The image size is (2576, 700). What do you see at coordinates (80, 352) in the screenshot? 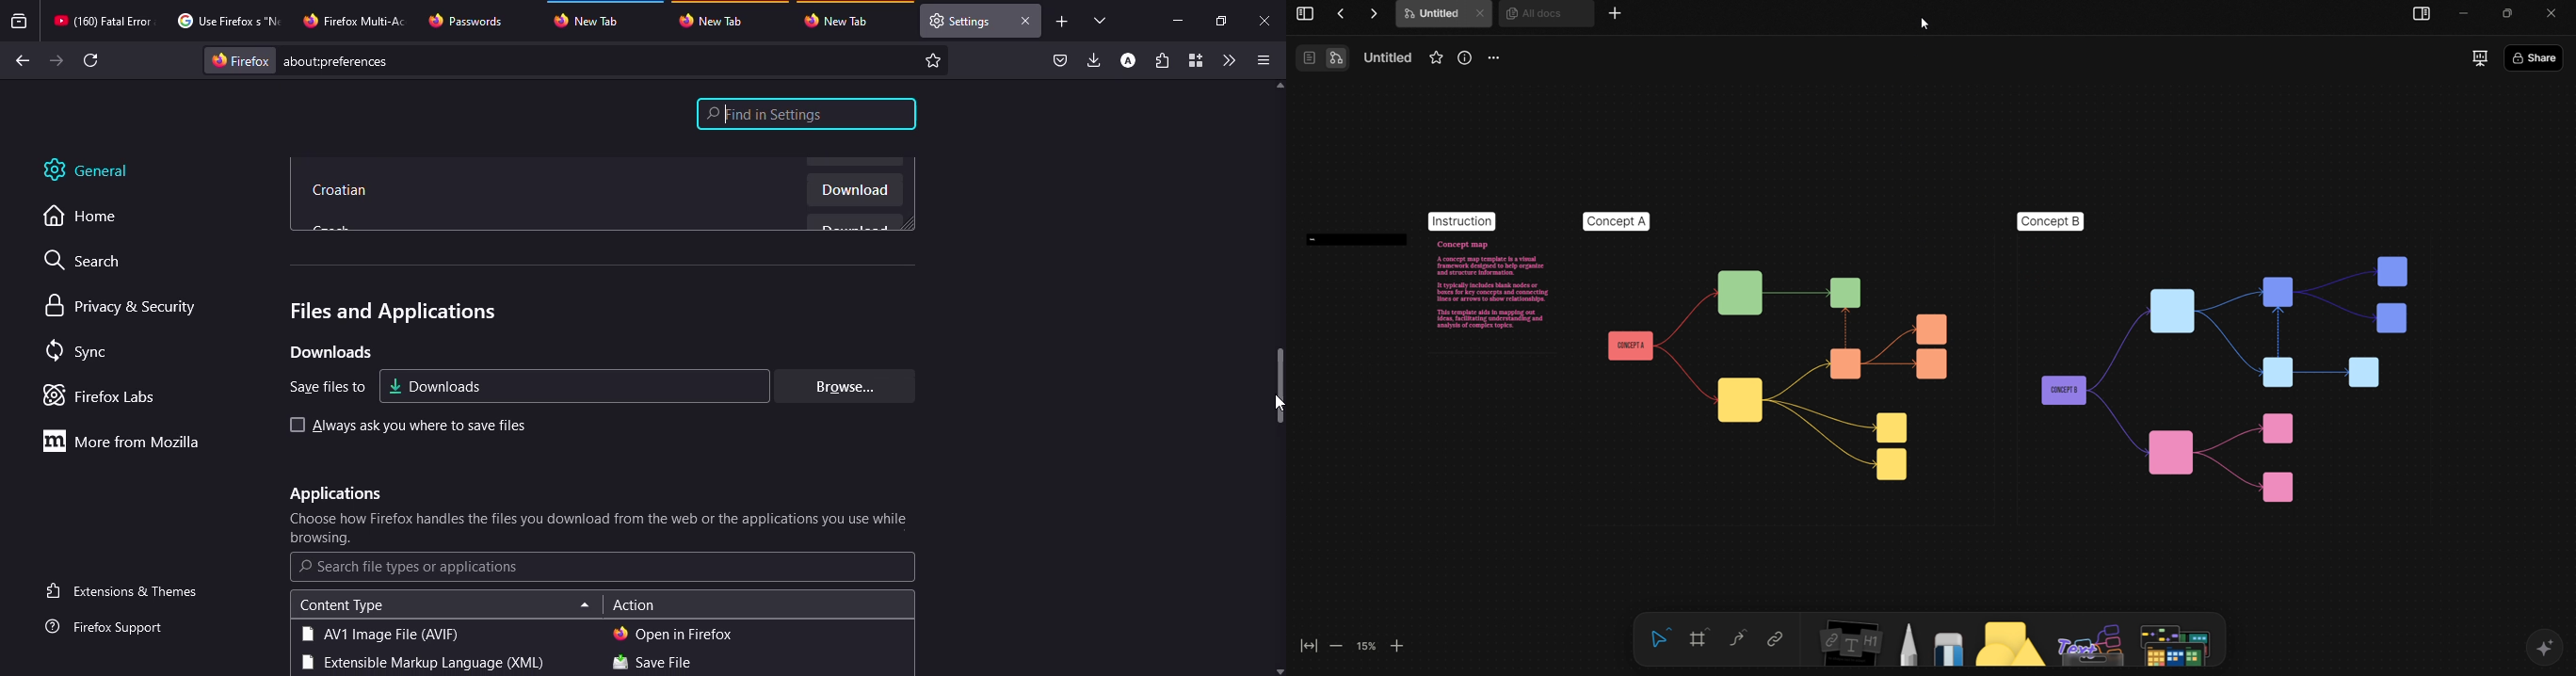
I see `sync` at bounding box center [80, 352].